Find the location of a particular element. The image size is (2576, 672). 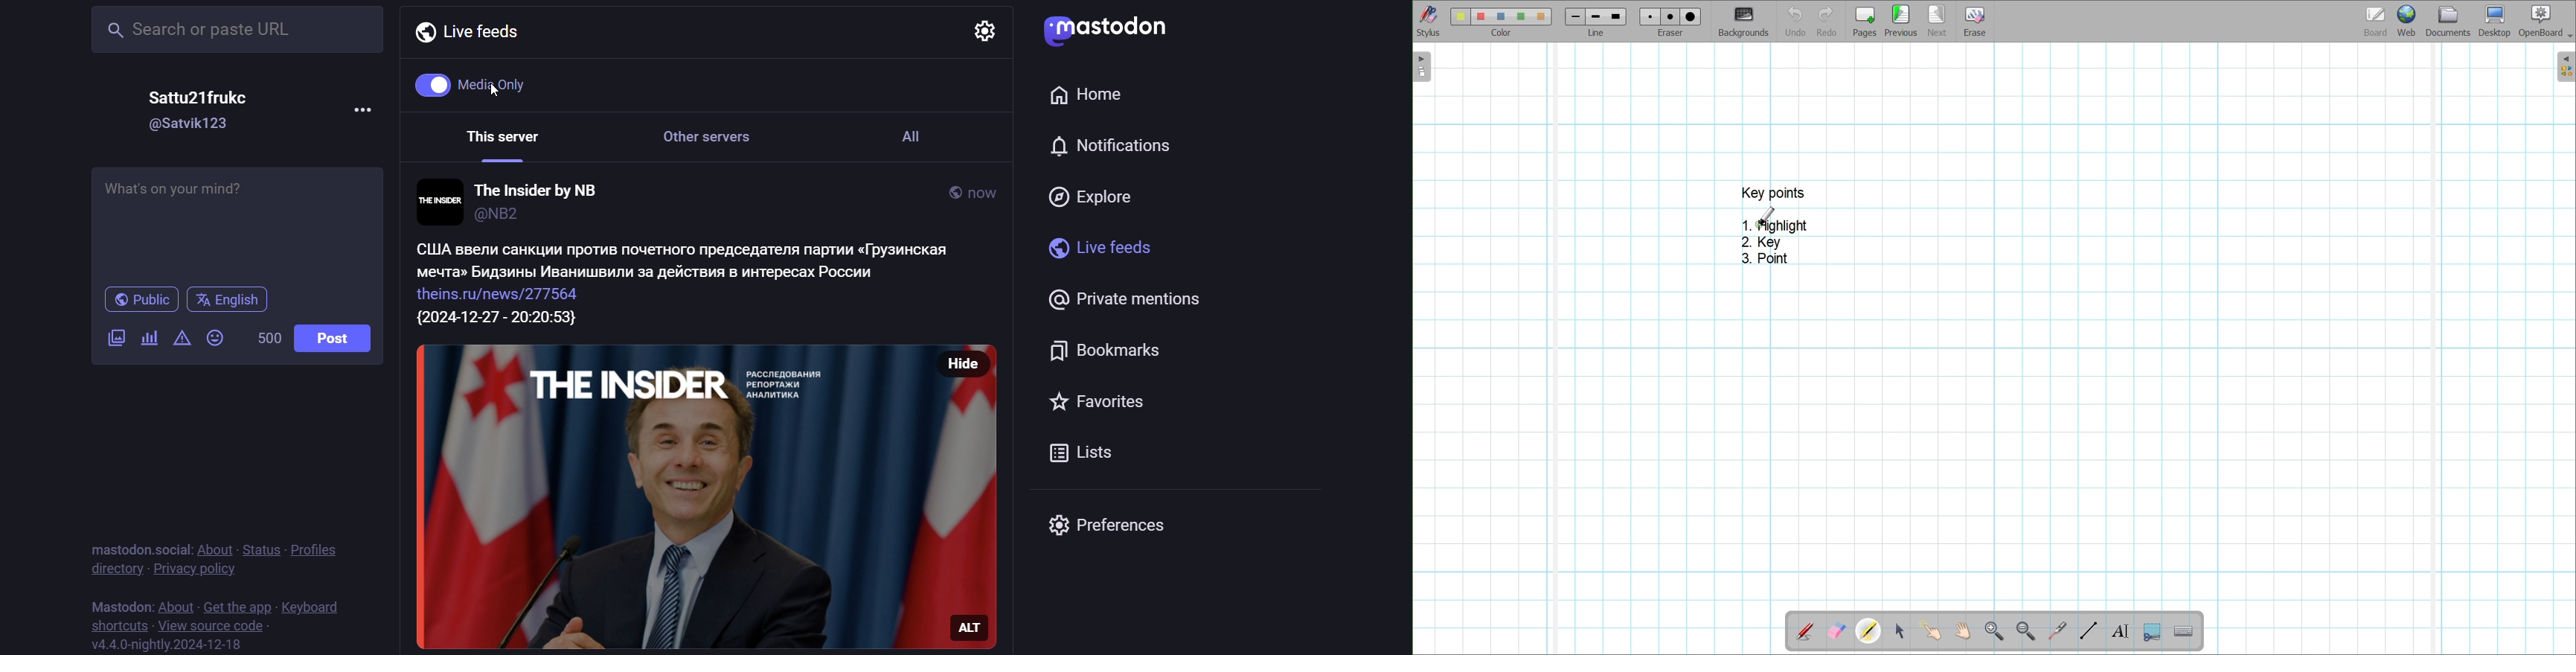

poll is located at coordinates (150, 336).